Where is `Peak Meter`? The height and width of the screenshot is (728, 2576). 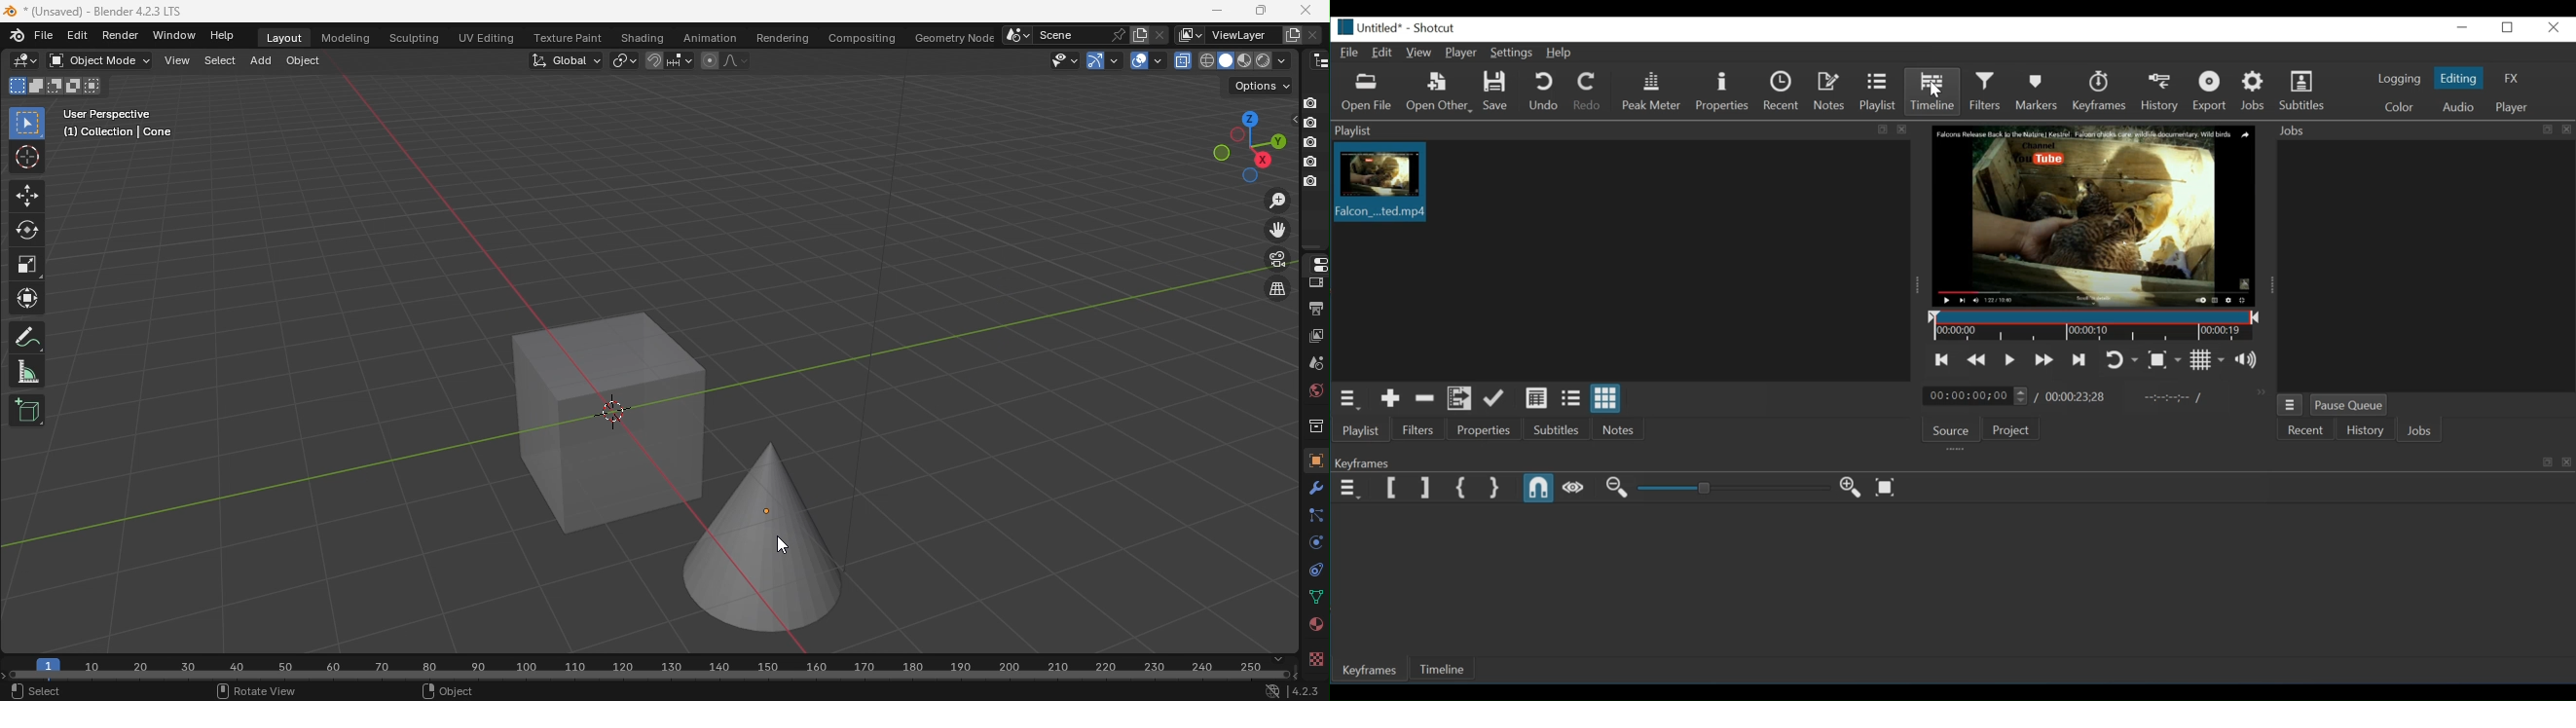
Peak Meter is located at coordinates (1654, 91).